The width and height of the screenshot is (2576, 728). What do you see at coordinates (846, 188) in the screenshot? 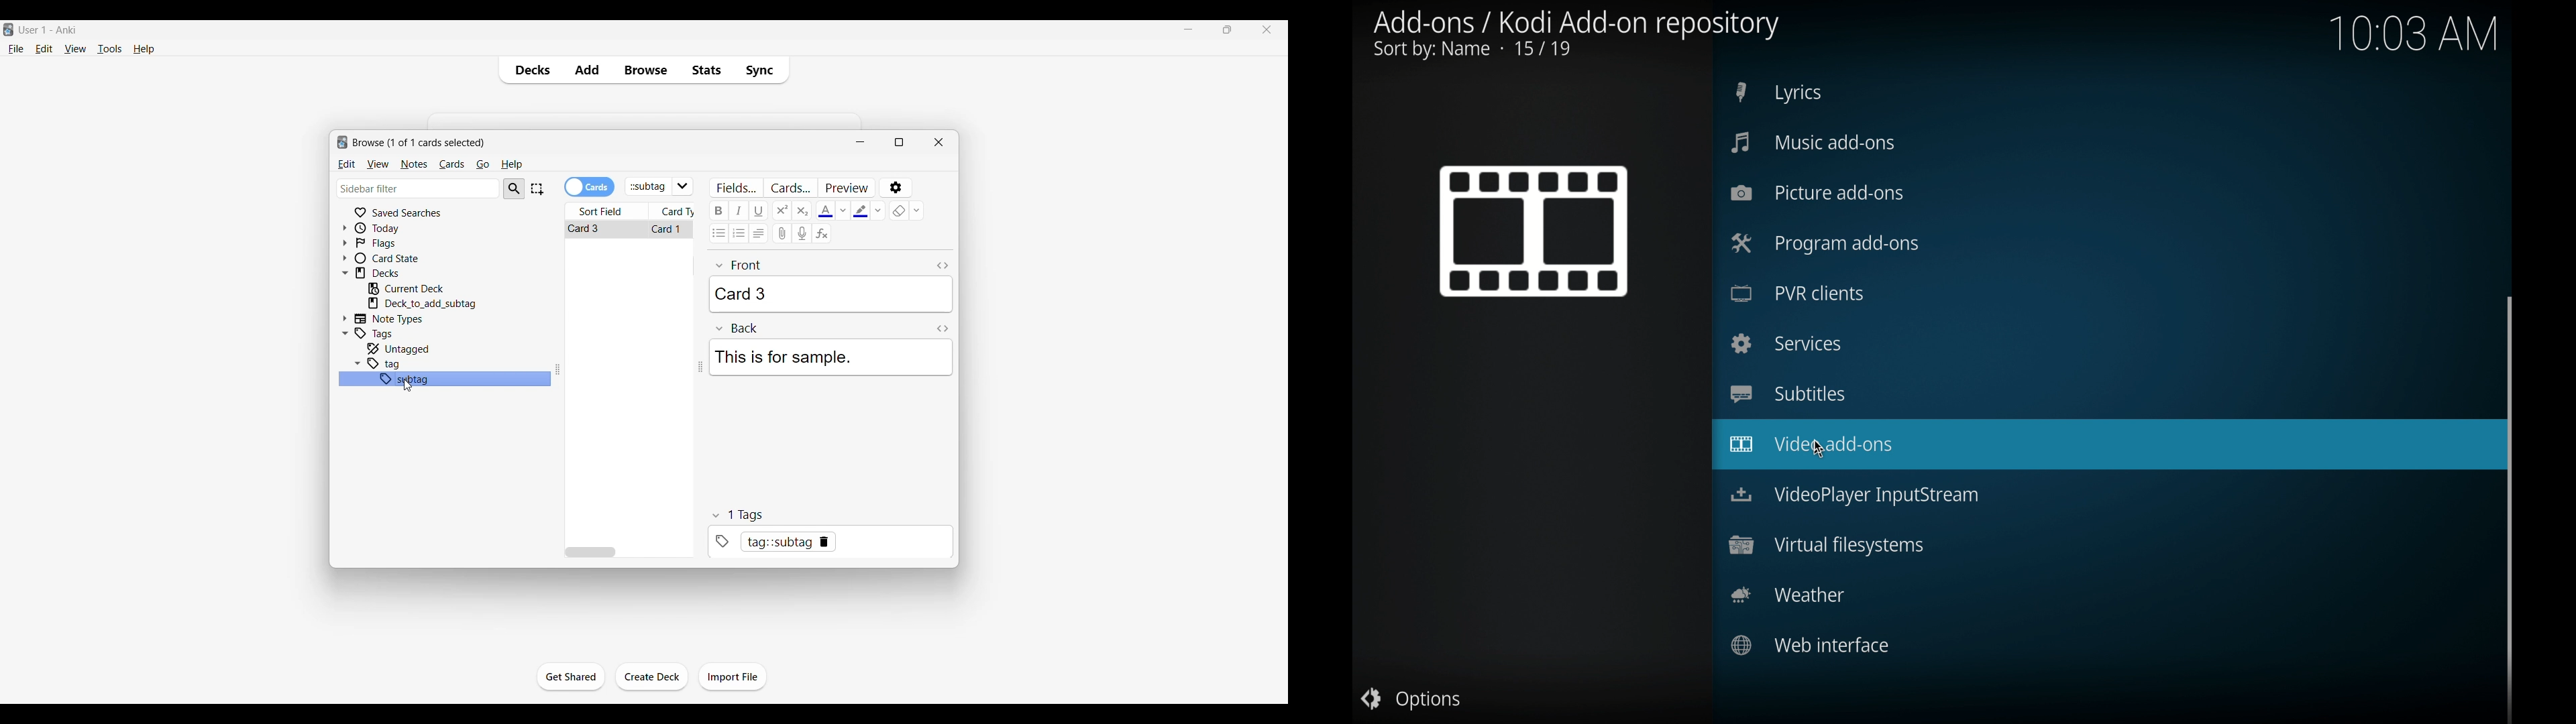
I see `Preview selected card` at bounding box center [846, 188].